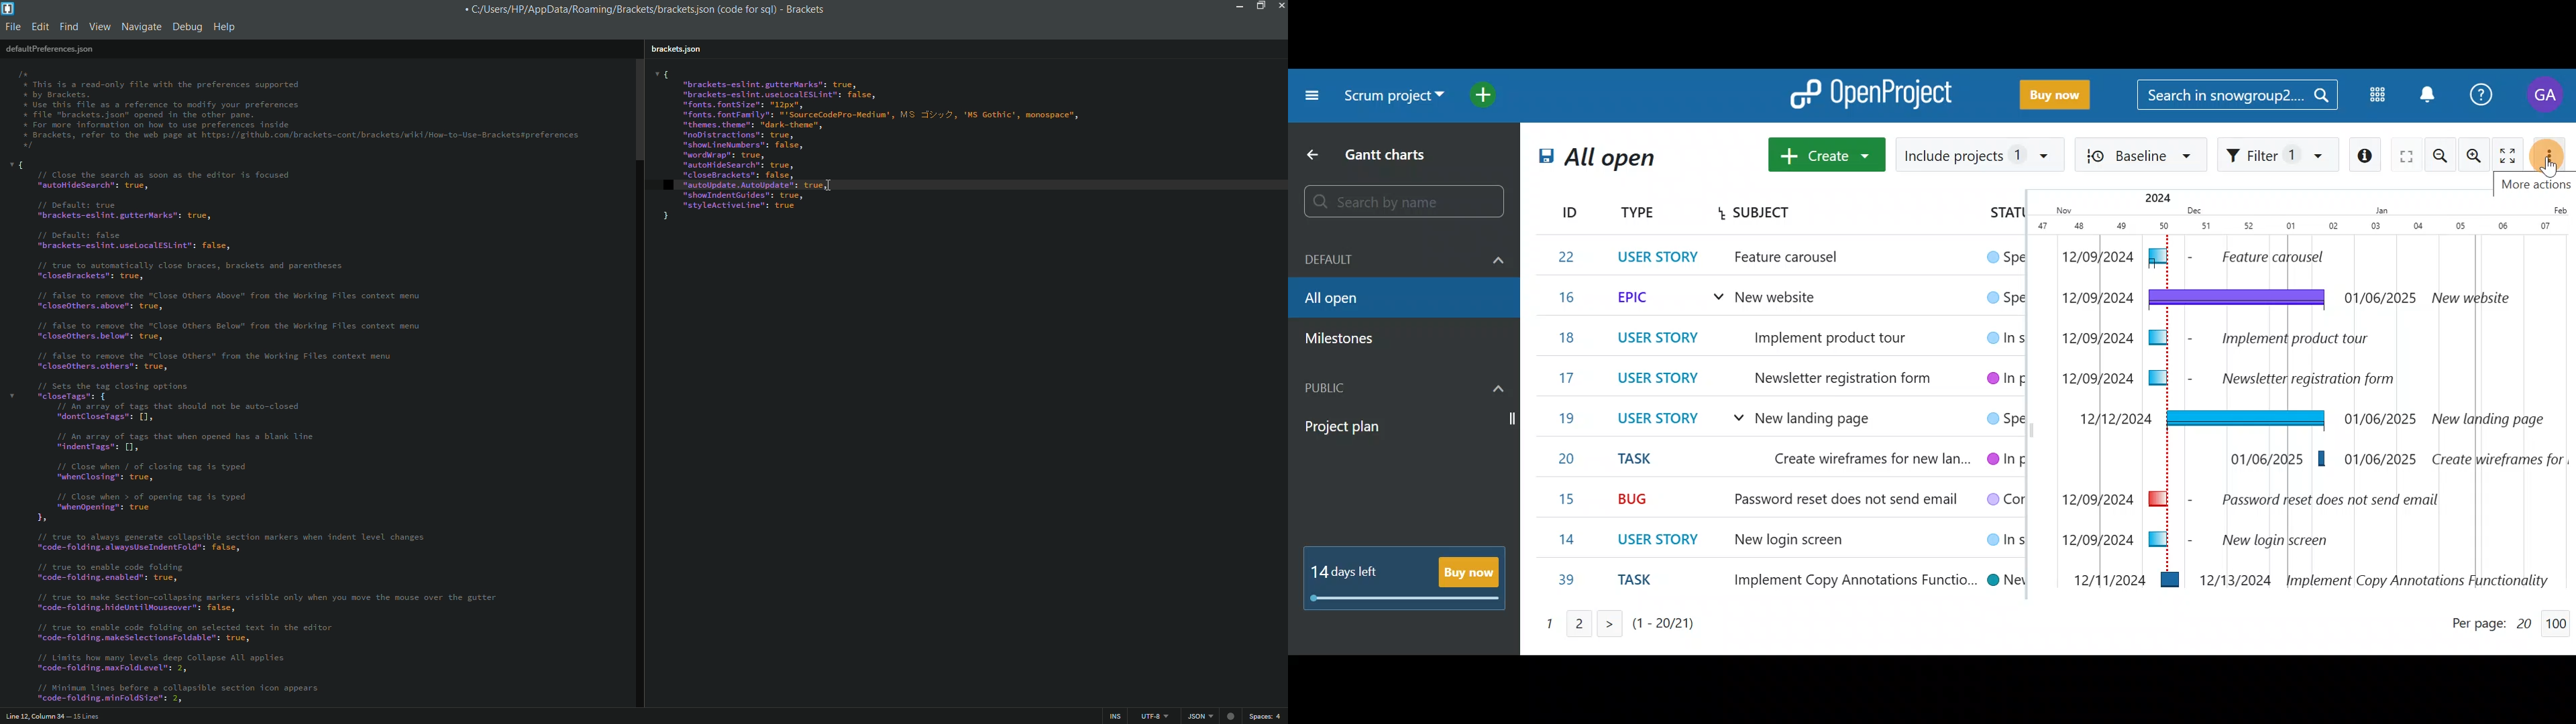  I want to click on JSON, so click(1198, 716).